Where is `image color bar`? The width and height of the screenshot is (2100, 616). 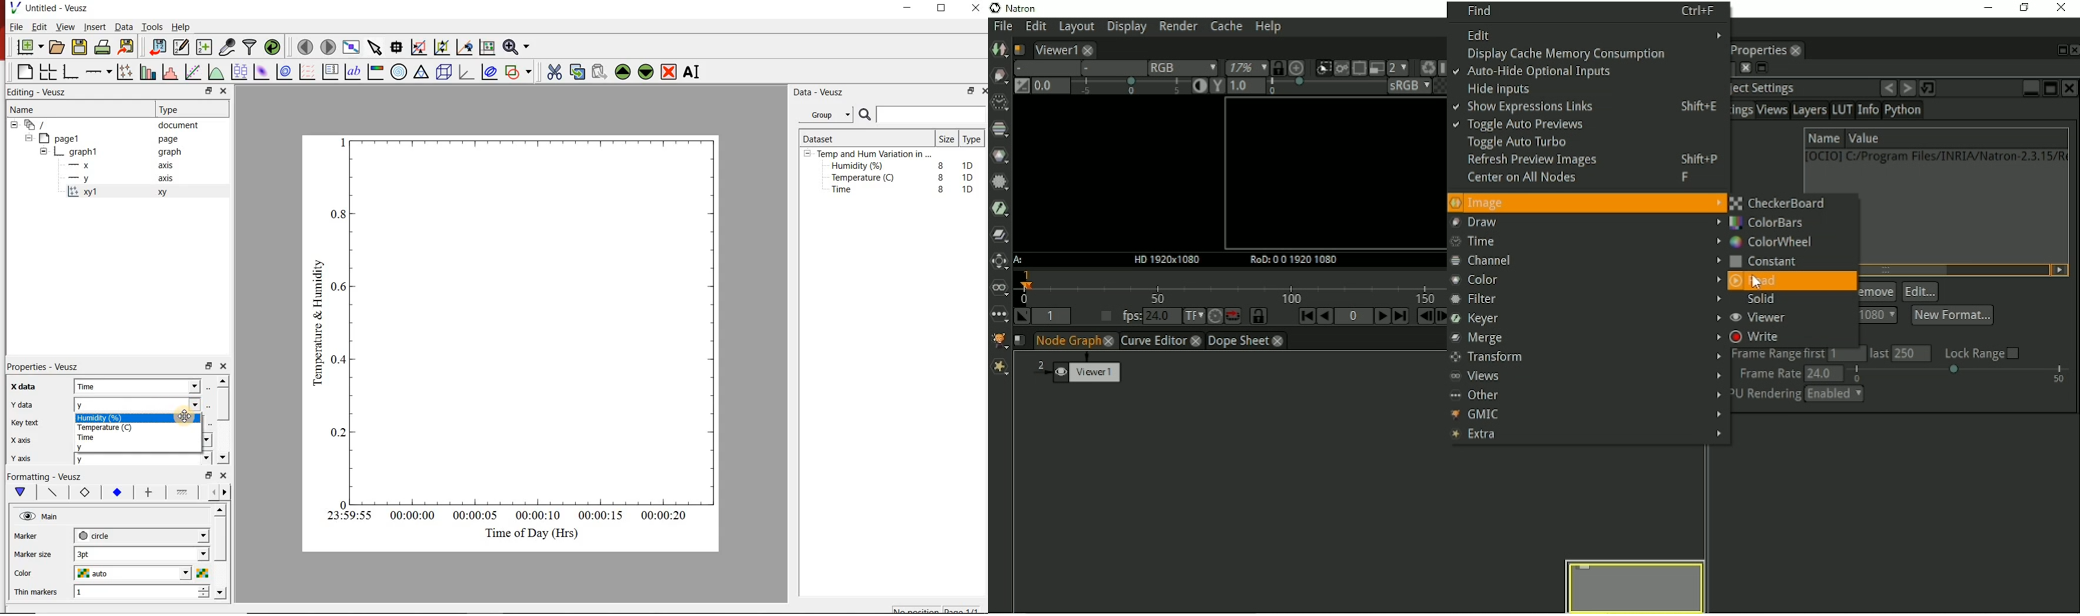
image color bar is located at coordinates (378, 72).